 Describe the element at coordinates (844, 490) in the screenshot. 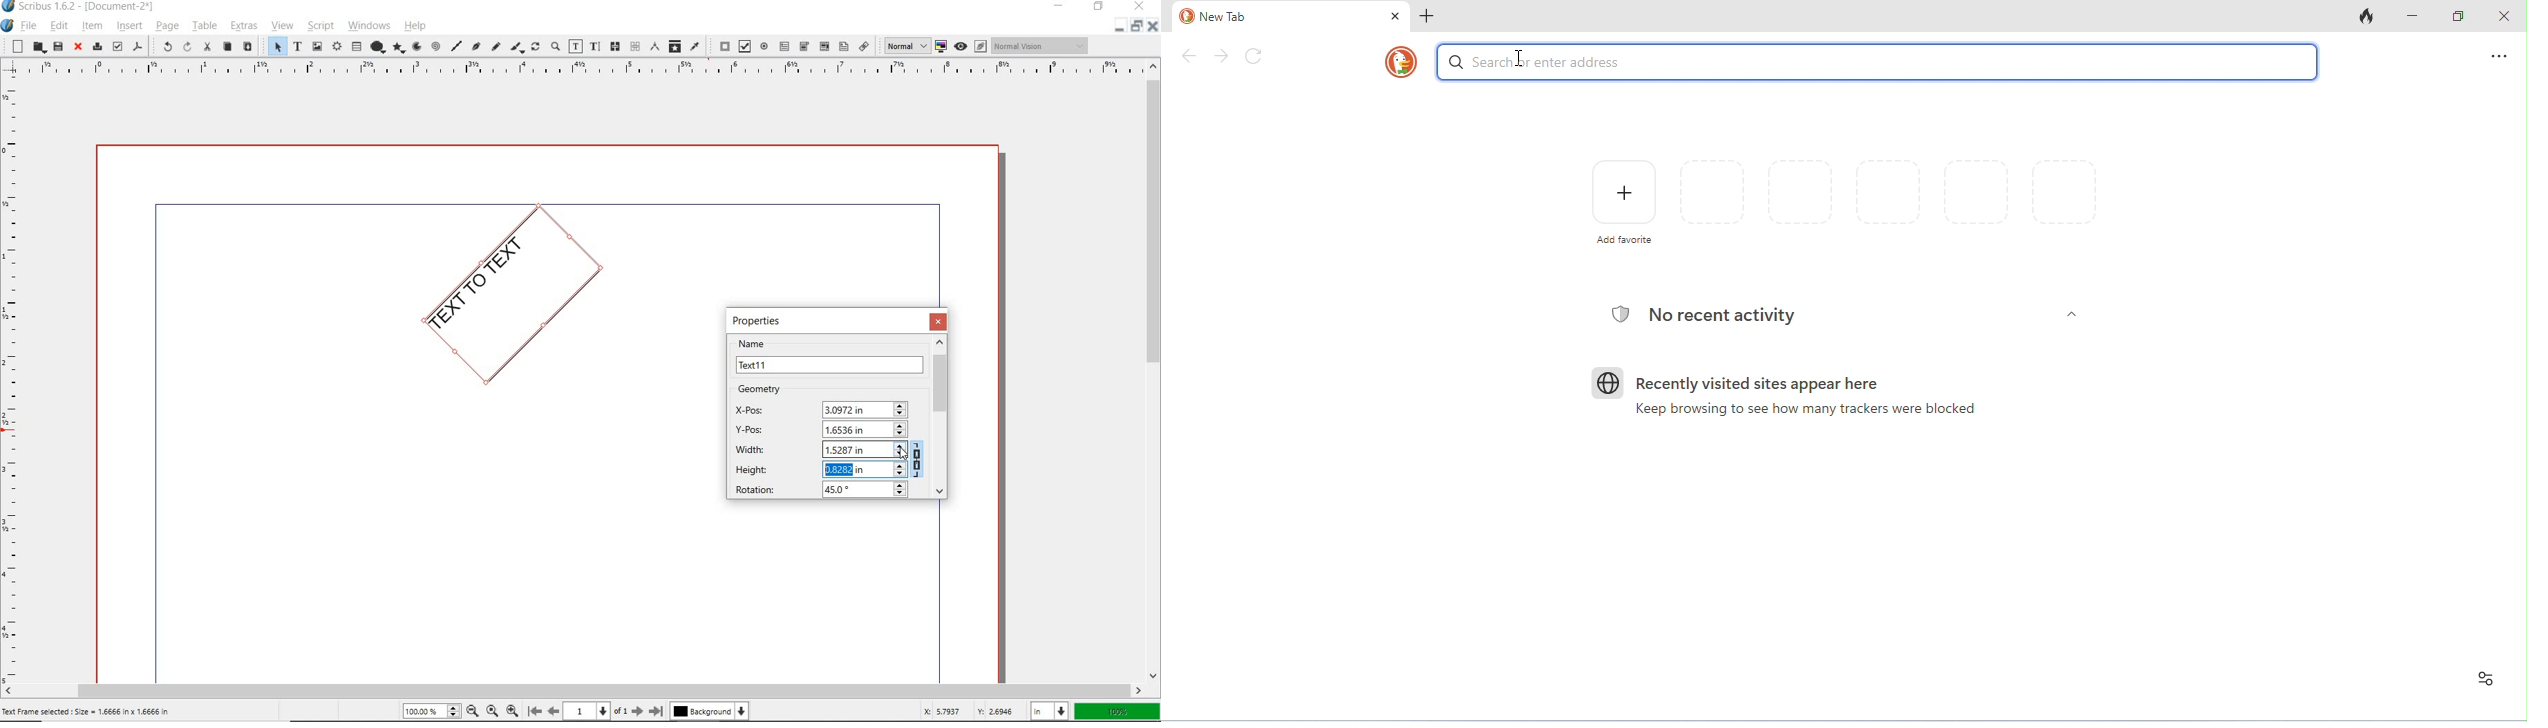

I see `45 DEGREES ADDED` at that location.